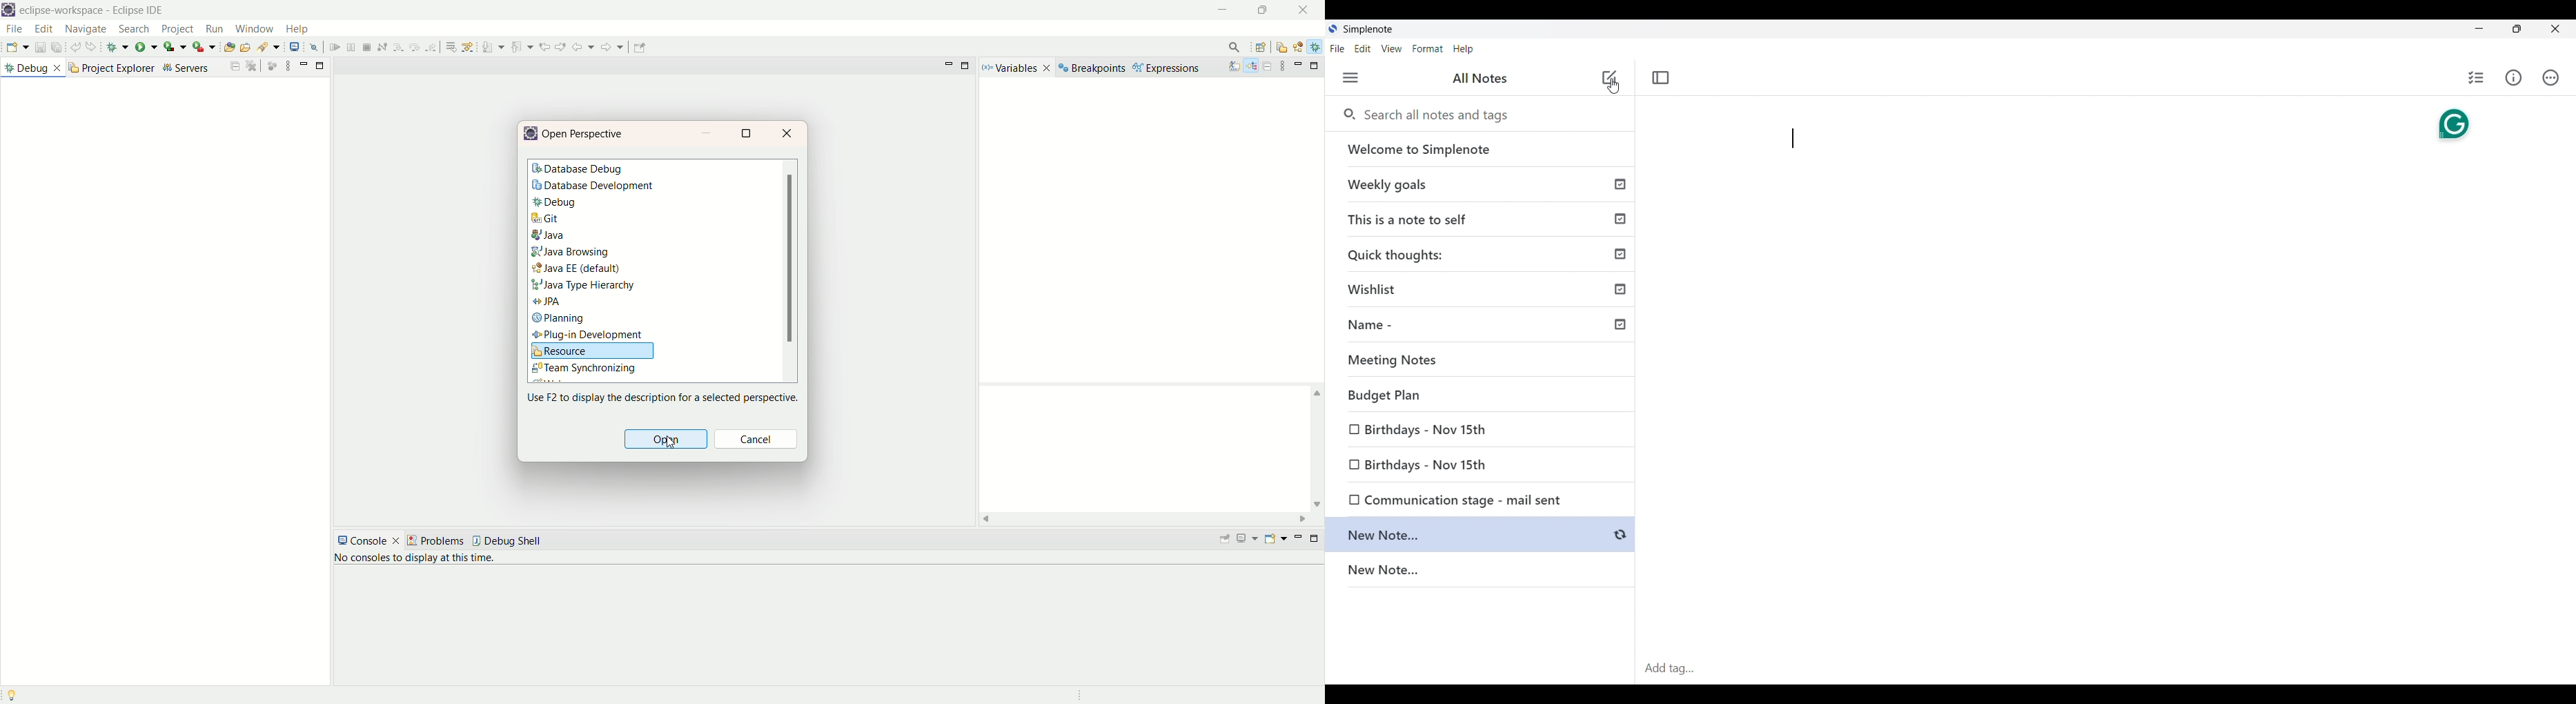 The image size is (2576, 728). Describe the element at coordinates (1463, 50) in the screenshot. I see `Help` at that location.